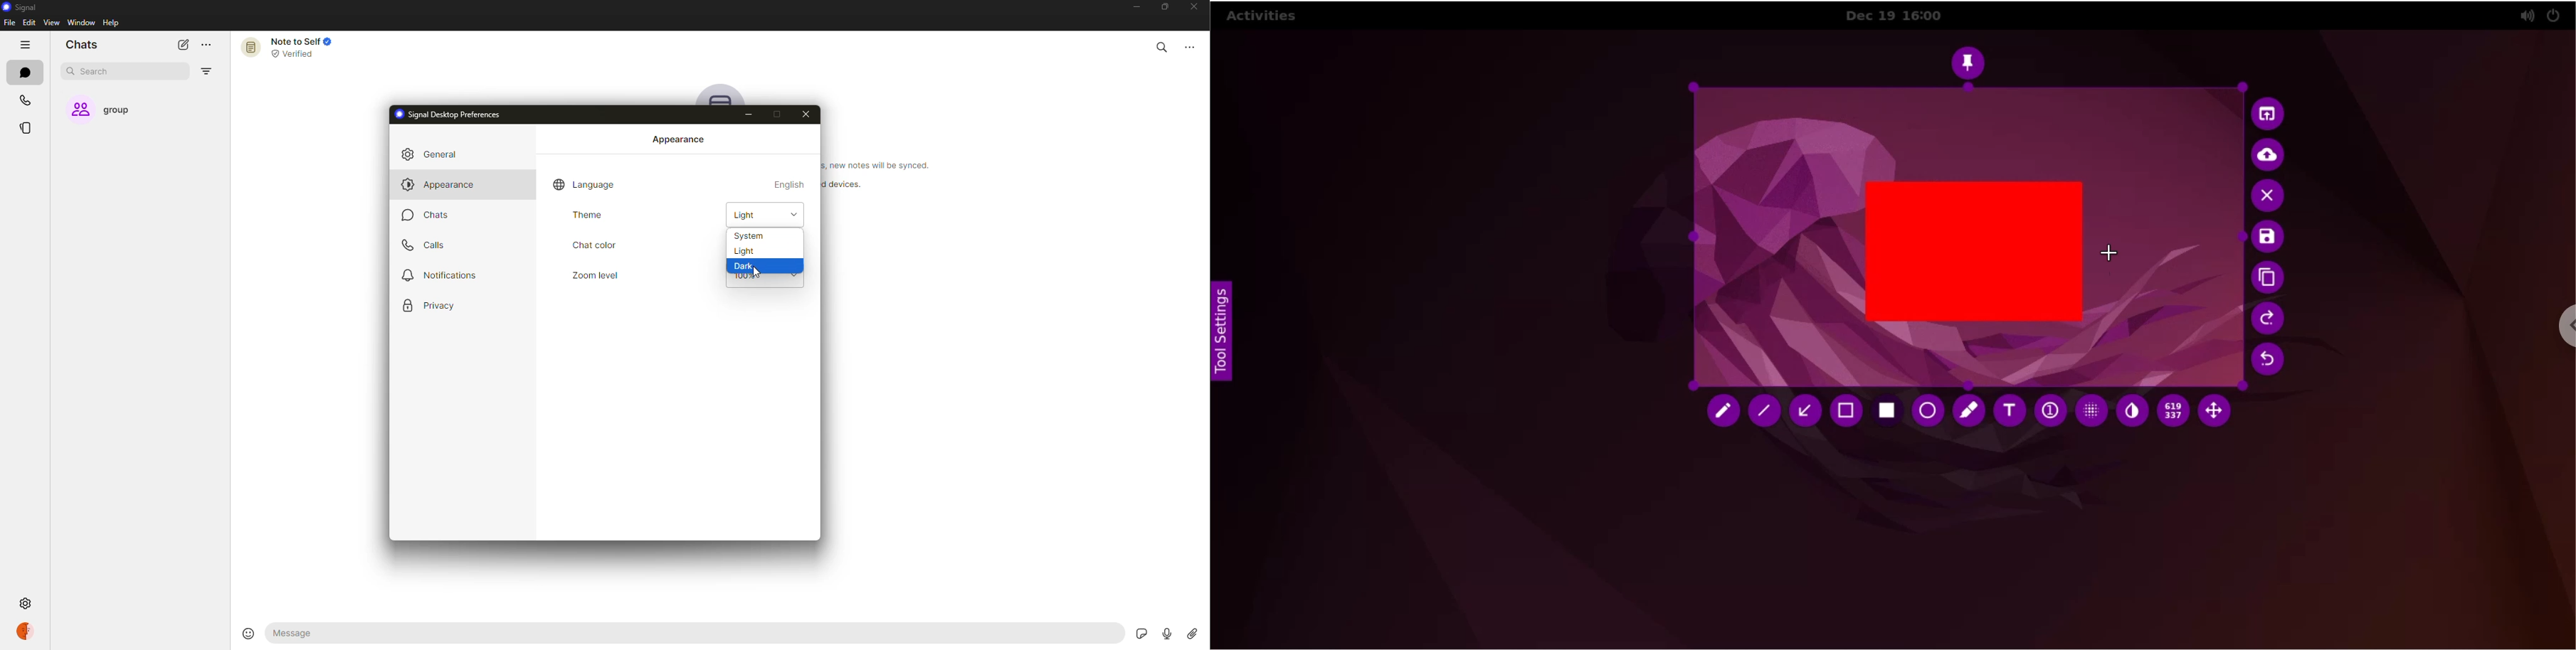 Image resolution: width=2576 pixels, height=672 pixels. What do you see at coordinates (435, 155) in the screenshot?
I see `general` at bounding box center [435, 155].